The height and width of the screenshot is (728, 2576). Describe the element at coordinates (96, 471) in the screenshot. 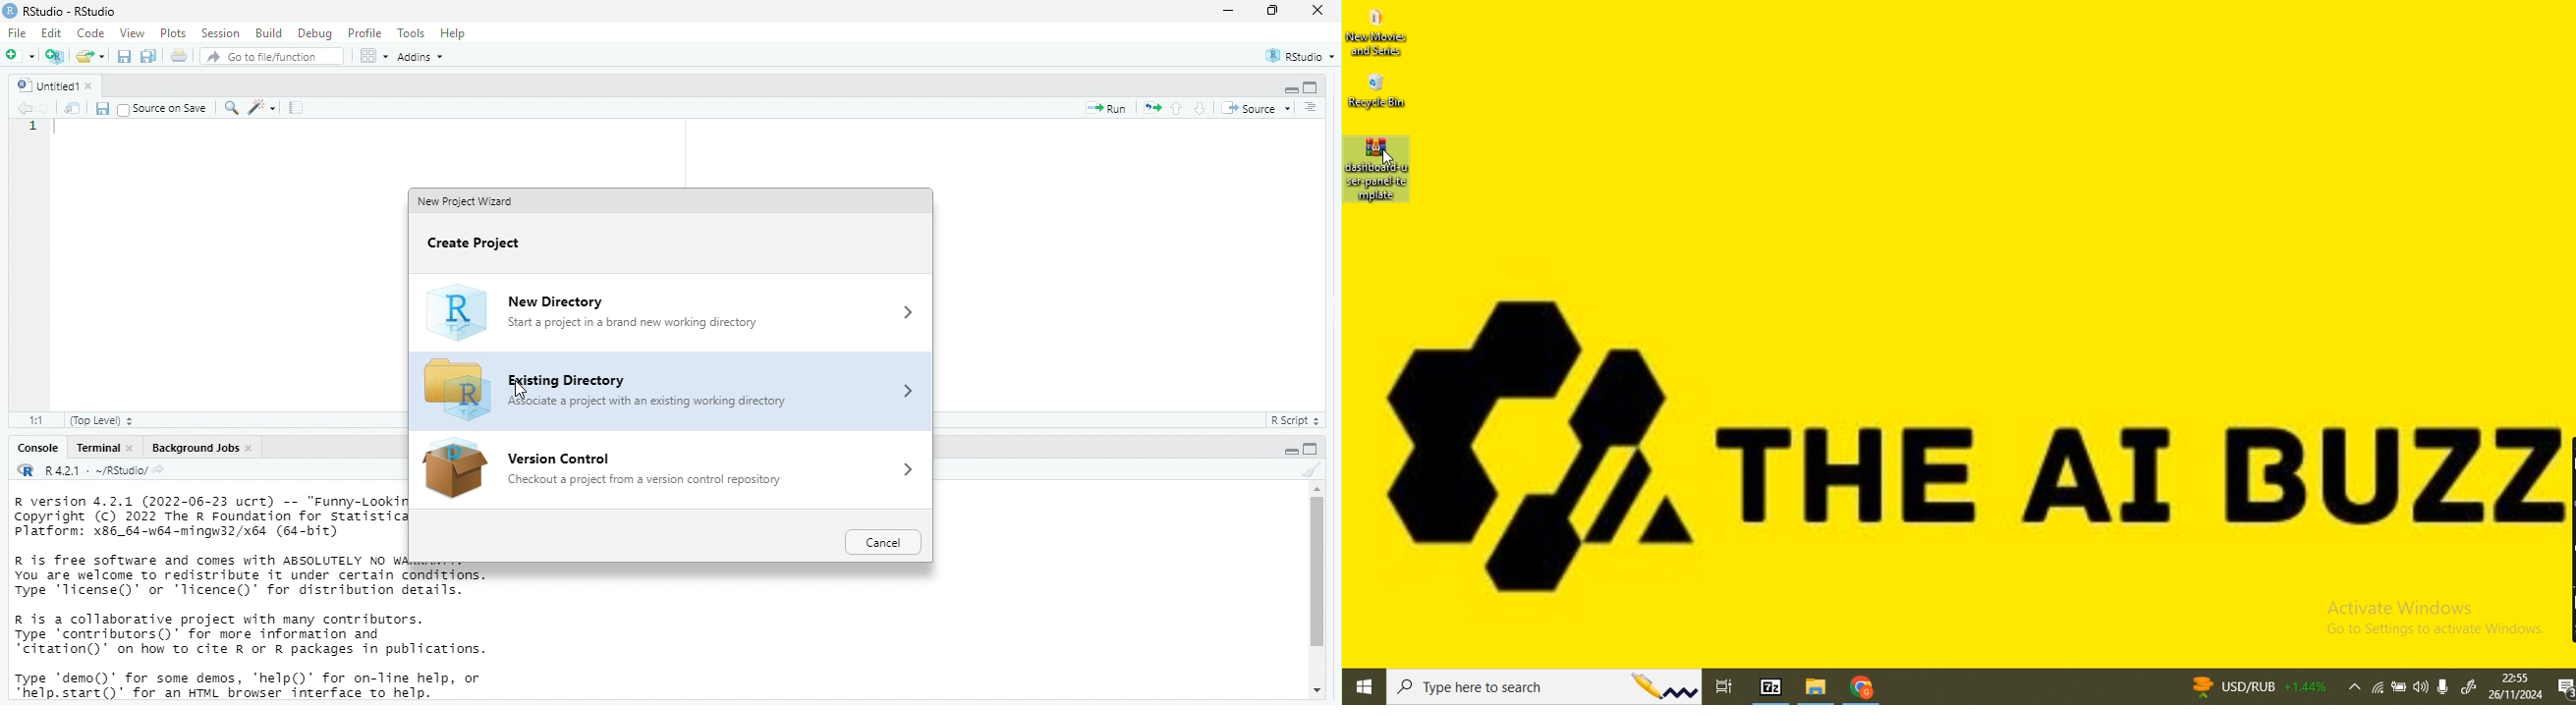

I see `R 4.2.1 . ~/RStudio` at that location.